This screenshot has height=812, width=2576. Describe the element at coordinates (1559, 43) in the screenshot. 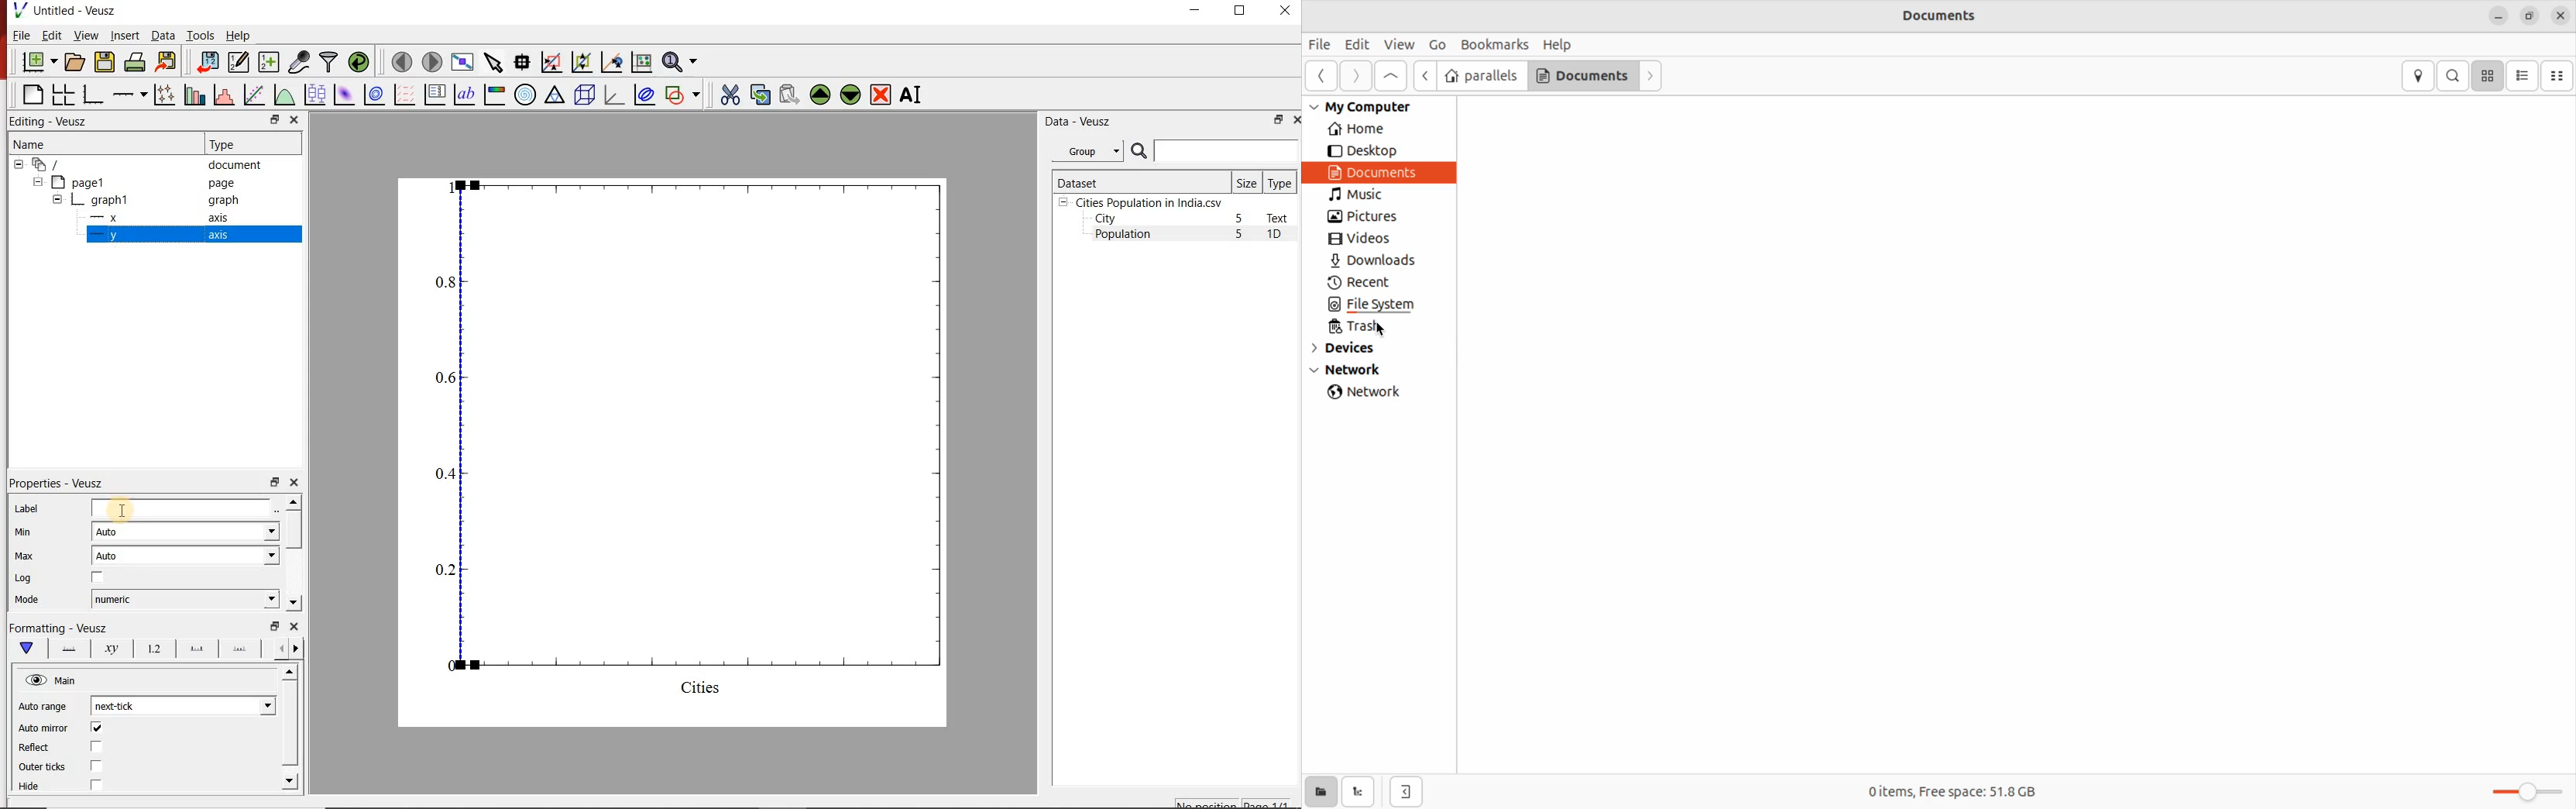

I see `Help` at that location.